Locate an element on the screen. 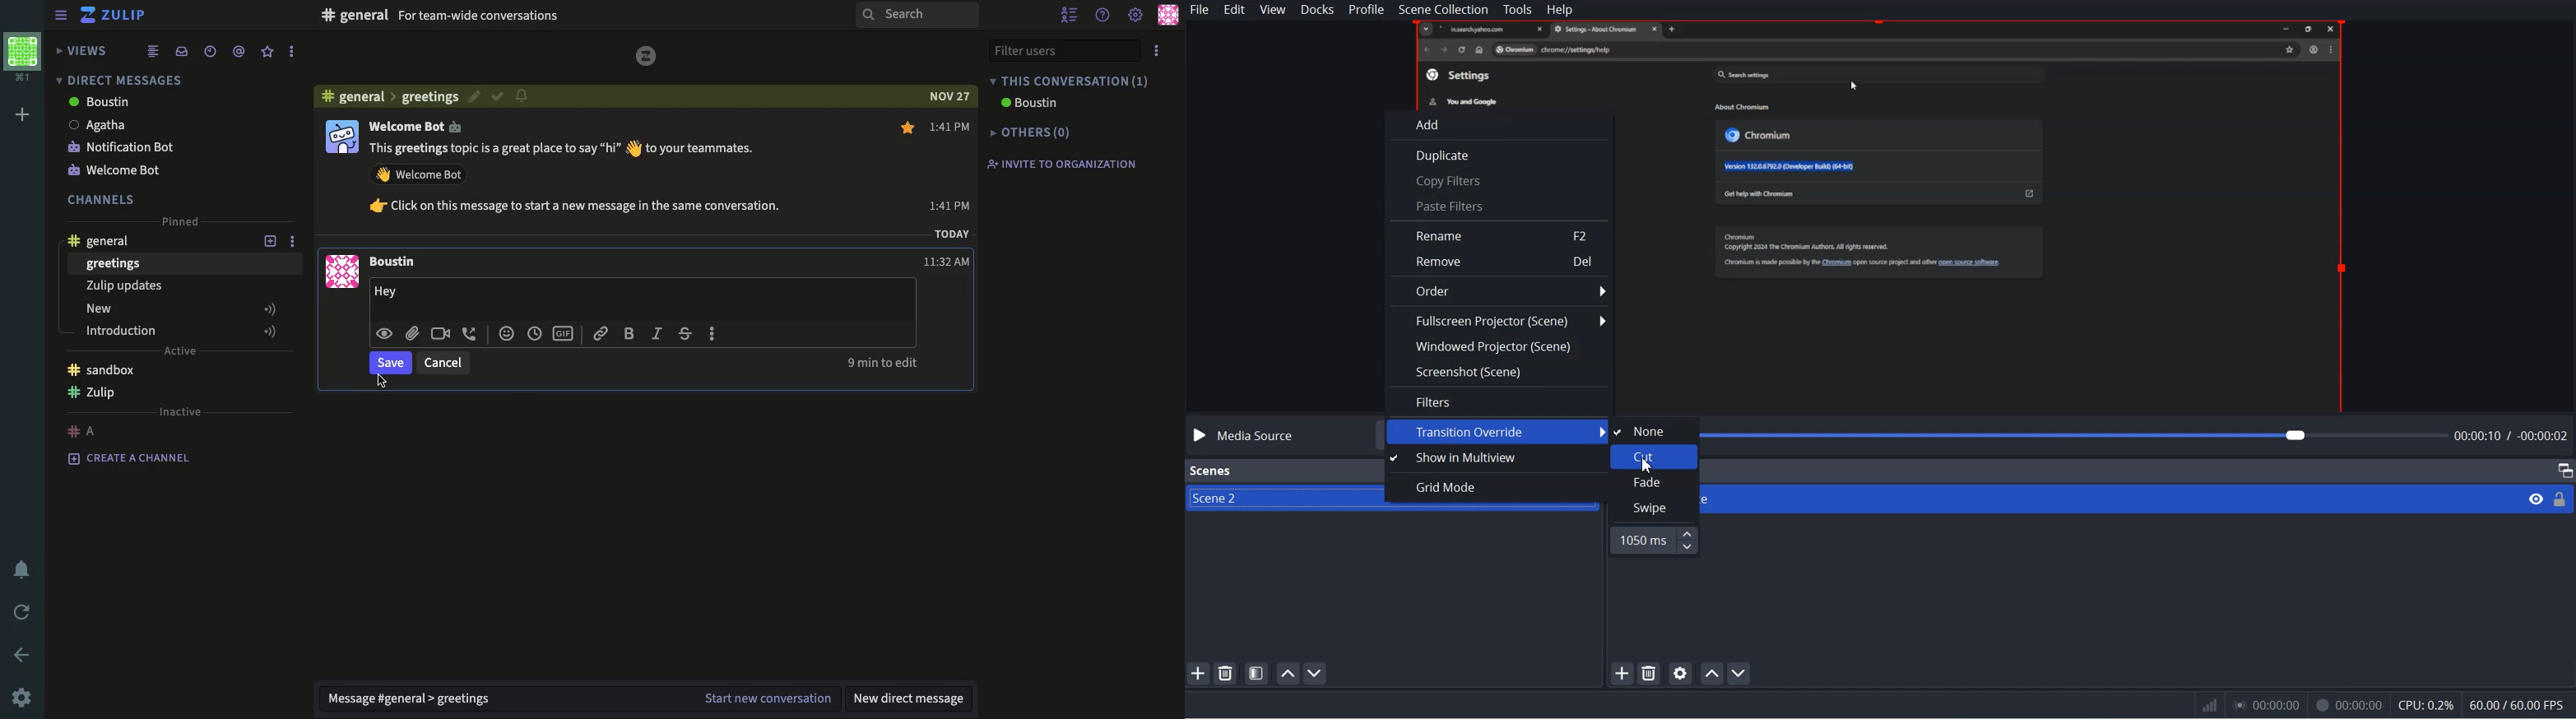 This screenshot has height=728, width=2576. Information Display is located at coordinates (2375, 706).